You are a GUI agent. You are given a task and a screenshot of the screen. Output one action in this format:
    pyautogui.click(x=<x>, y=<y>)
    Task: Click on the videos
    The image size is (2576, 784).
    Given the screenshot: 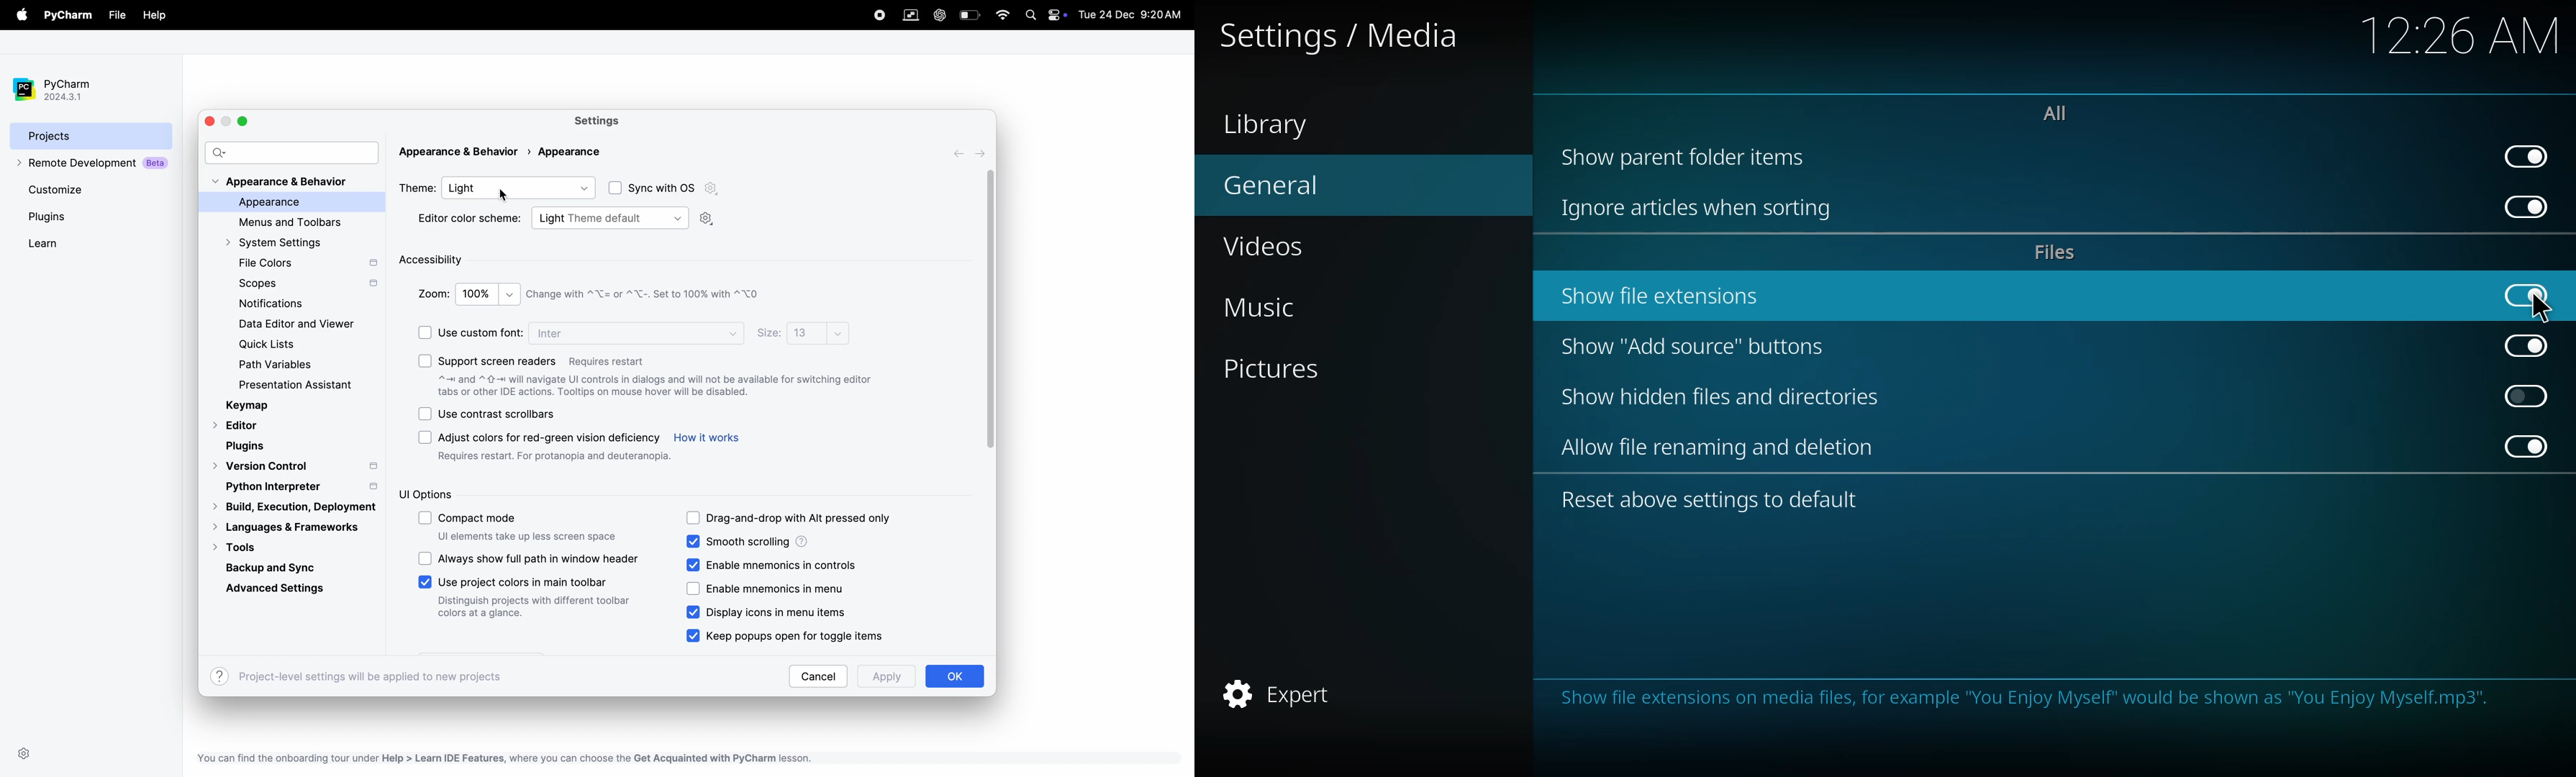 What is the action you would take?
    pyautogui.click(x=1273, y=244)
    